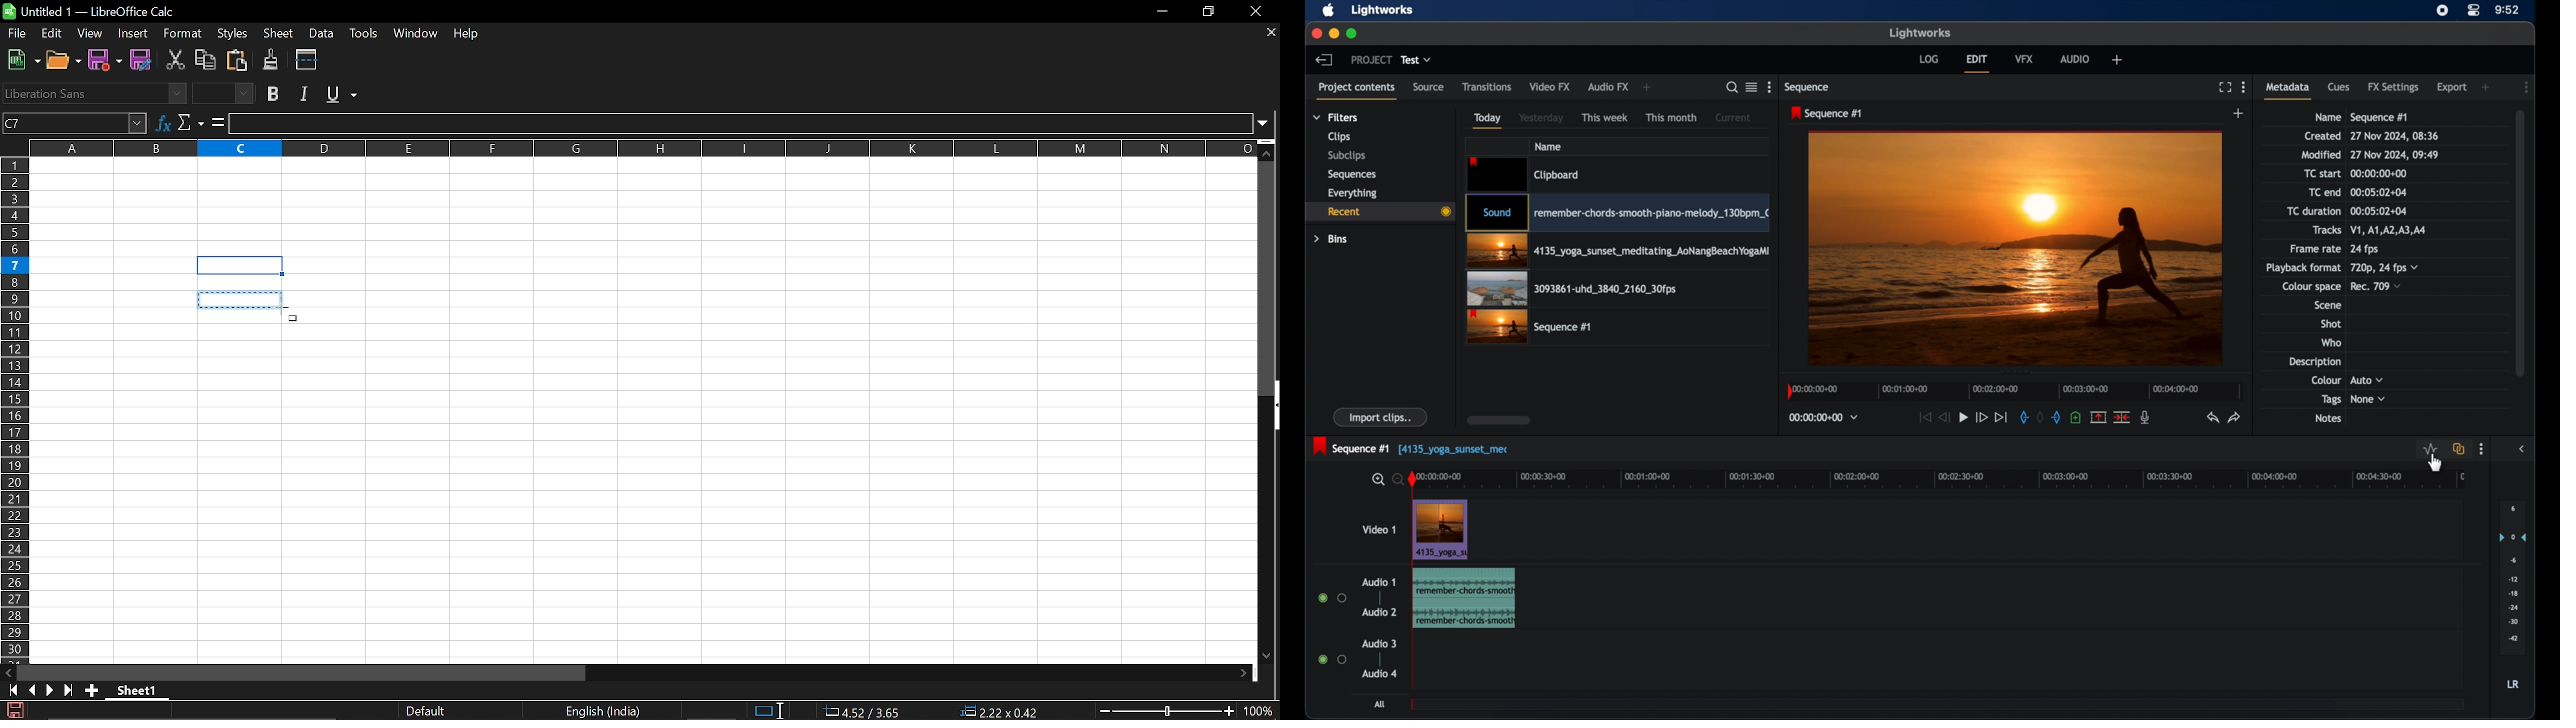 The image size is (2576, 728). I want to click on filters dropdown, so click(1335, 117).